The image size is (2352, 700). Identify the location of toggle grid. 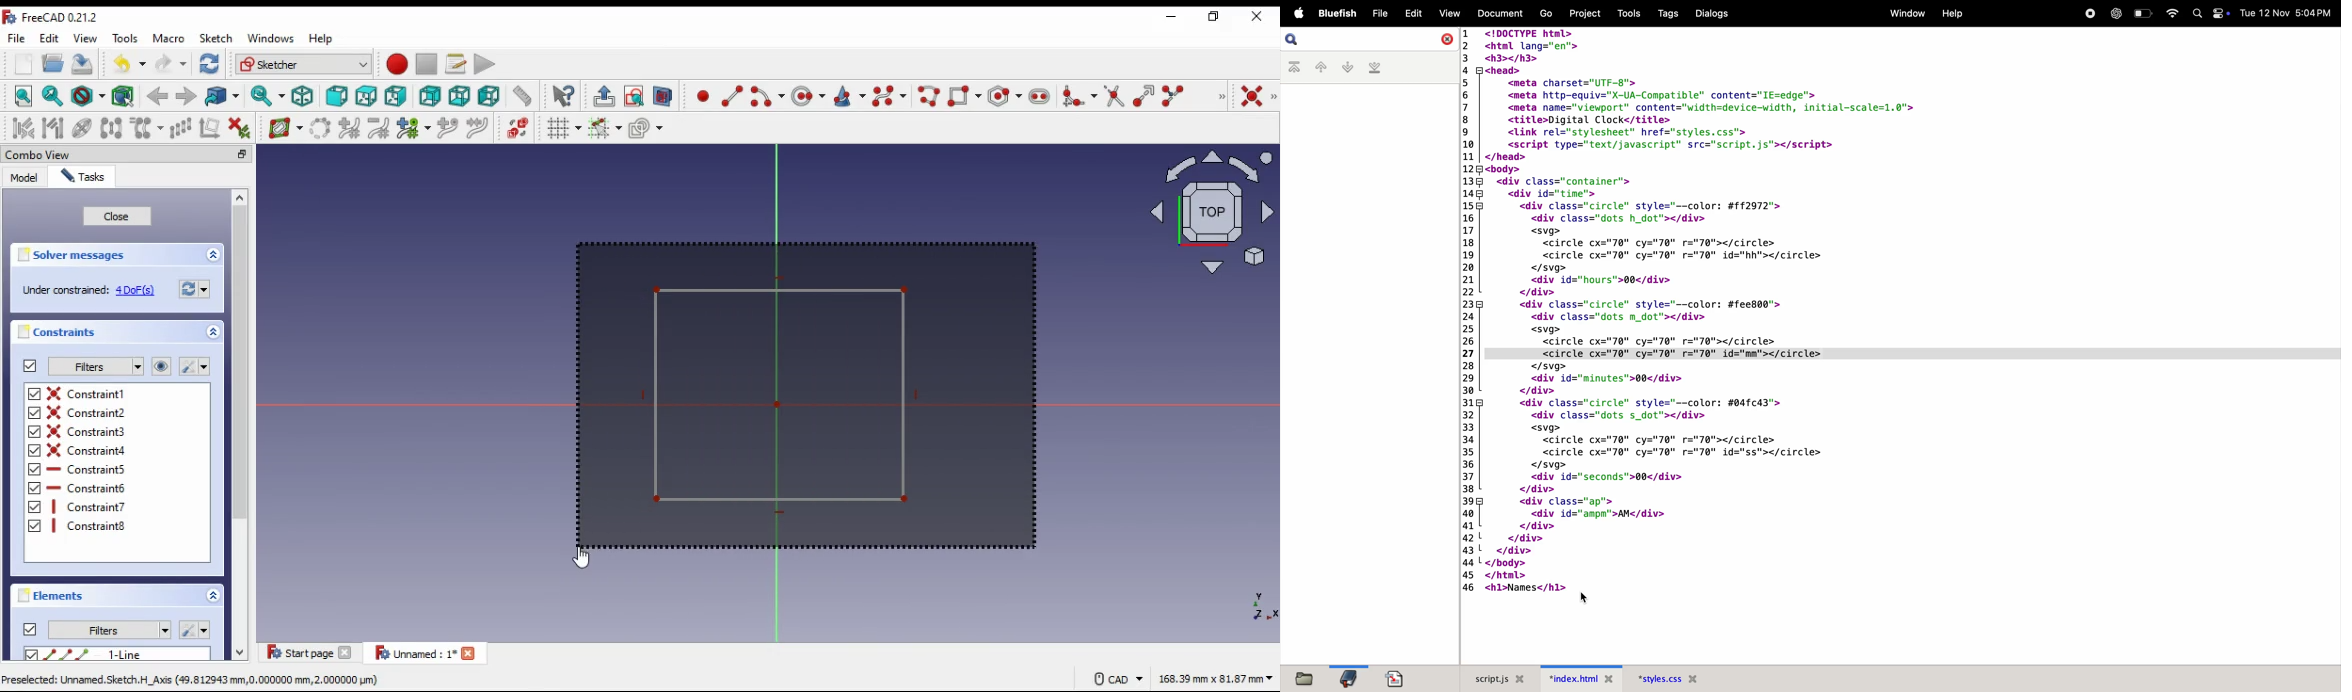
(563, 128).